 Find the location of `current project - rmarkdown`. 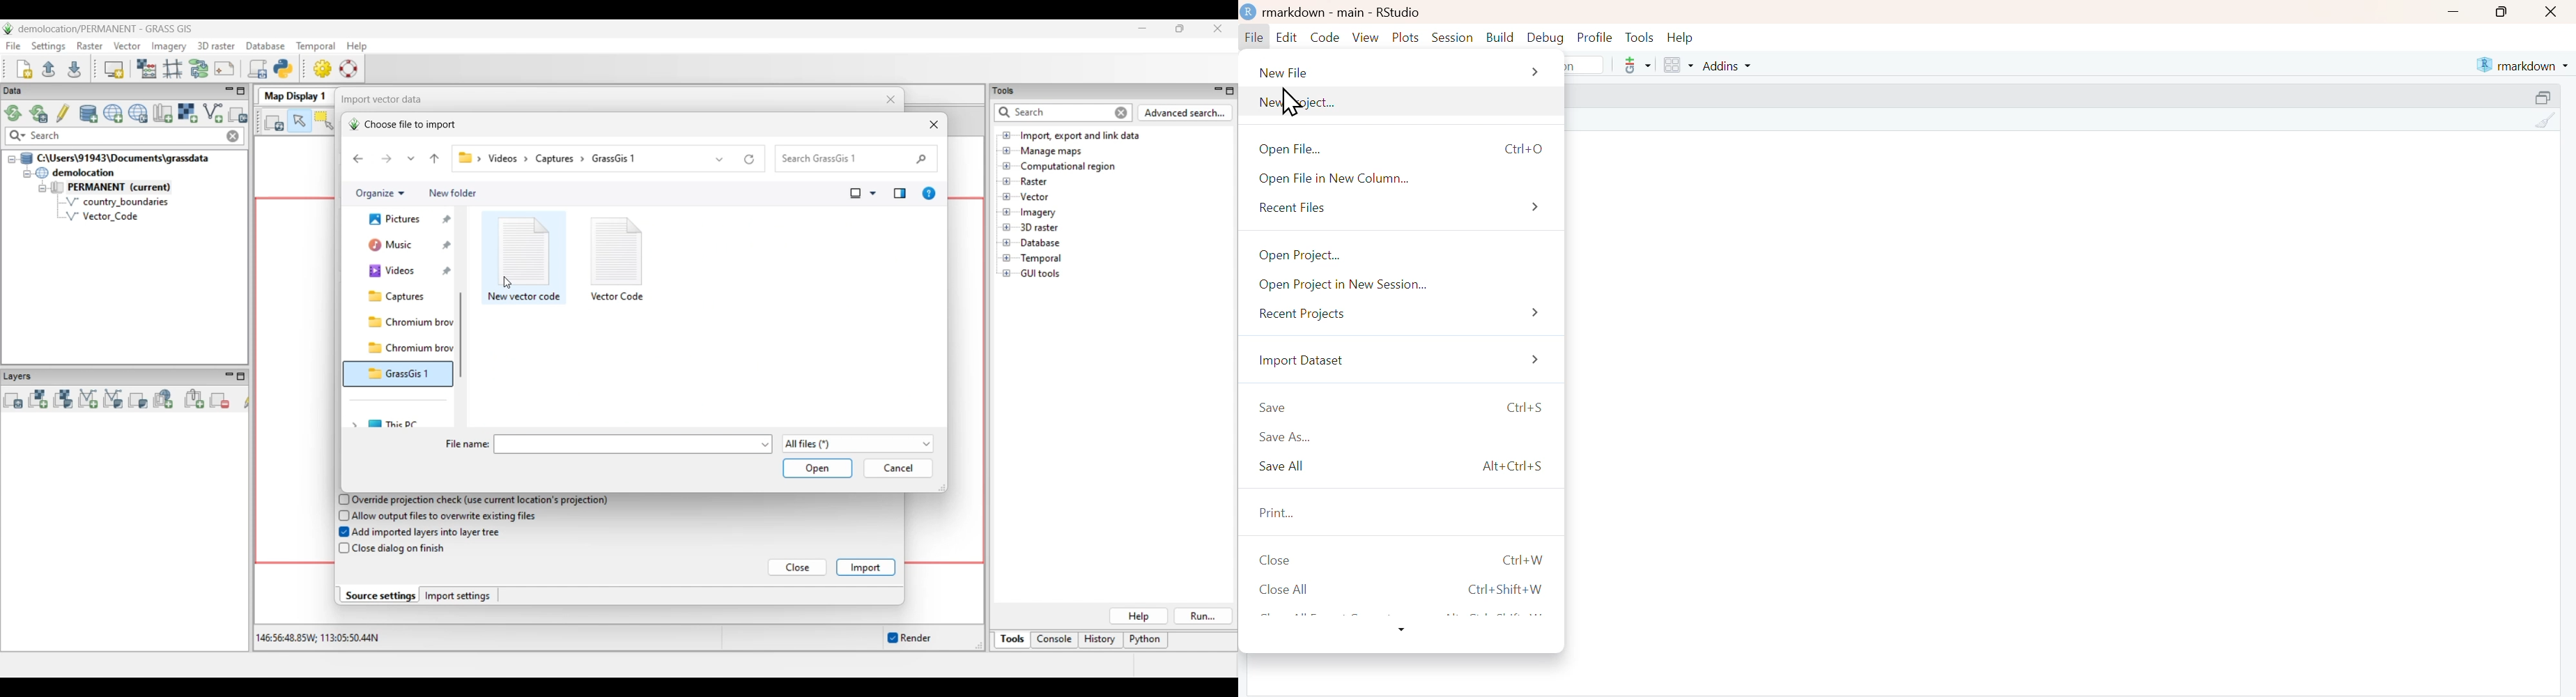

current project - rmarkdown is located at coordinates (2522, 65).